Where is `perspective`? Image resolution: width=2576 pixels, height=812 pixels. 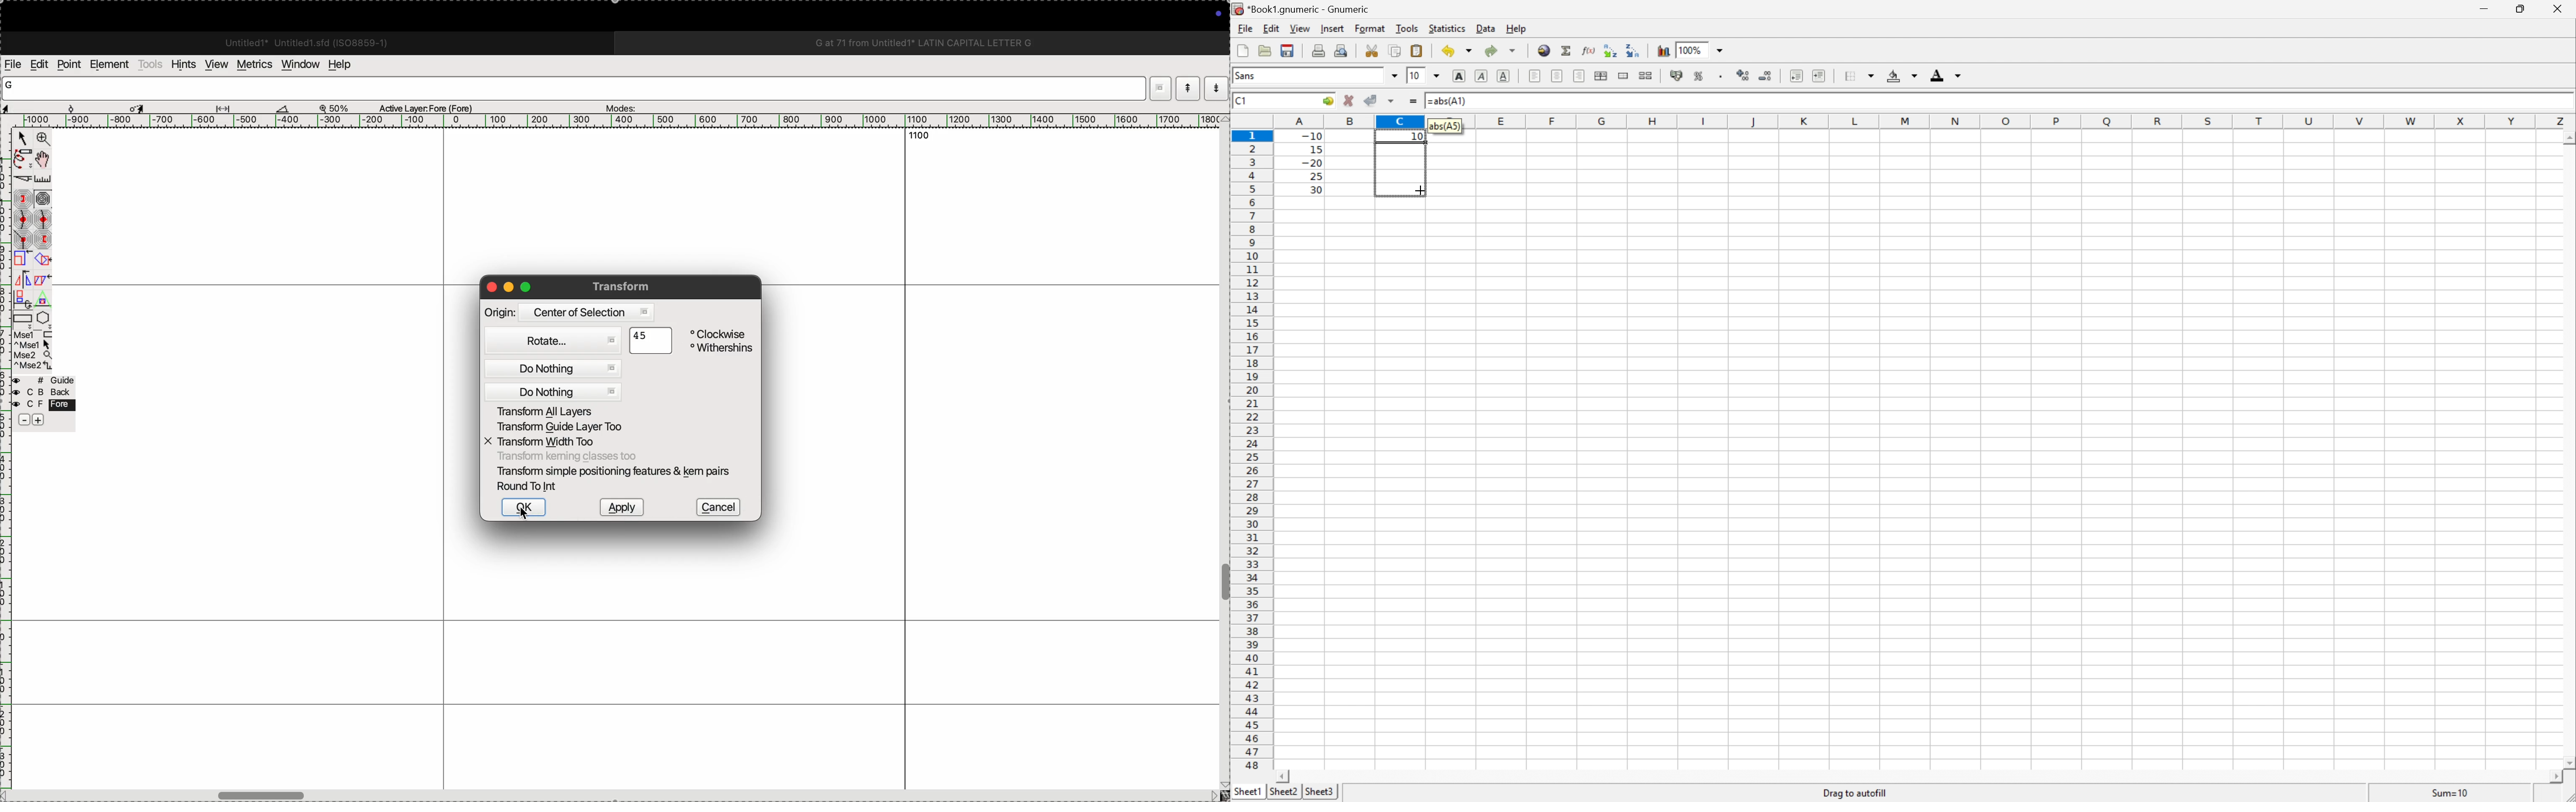
perspective is located at coordinates (42, 299).